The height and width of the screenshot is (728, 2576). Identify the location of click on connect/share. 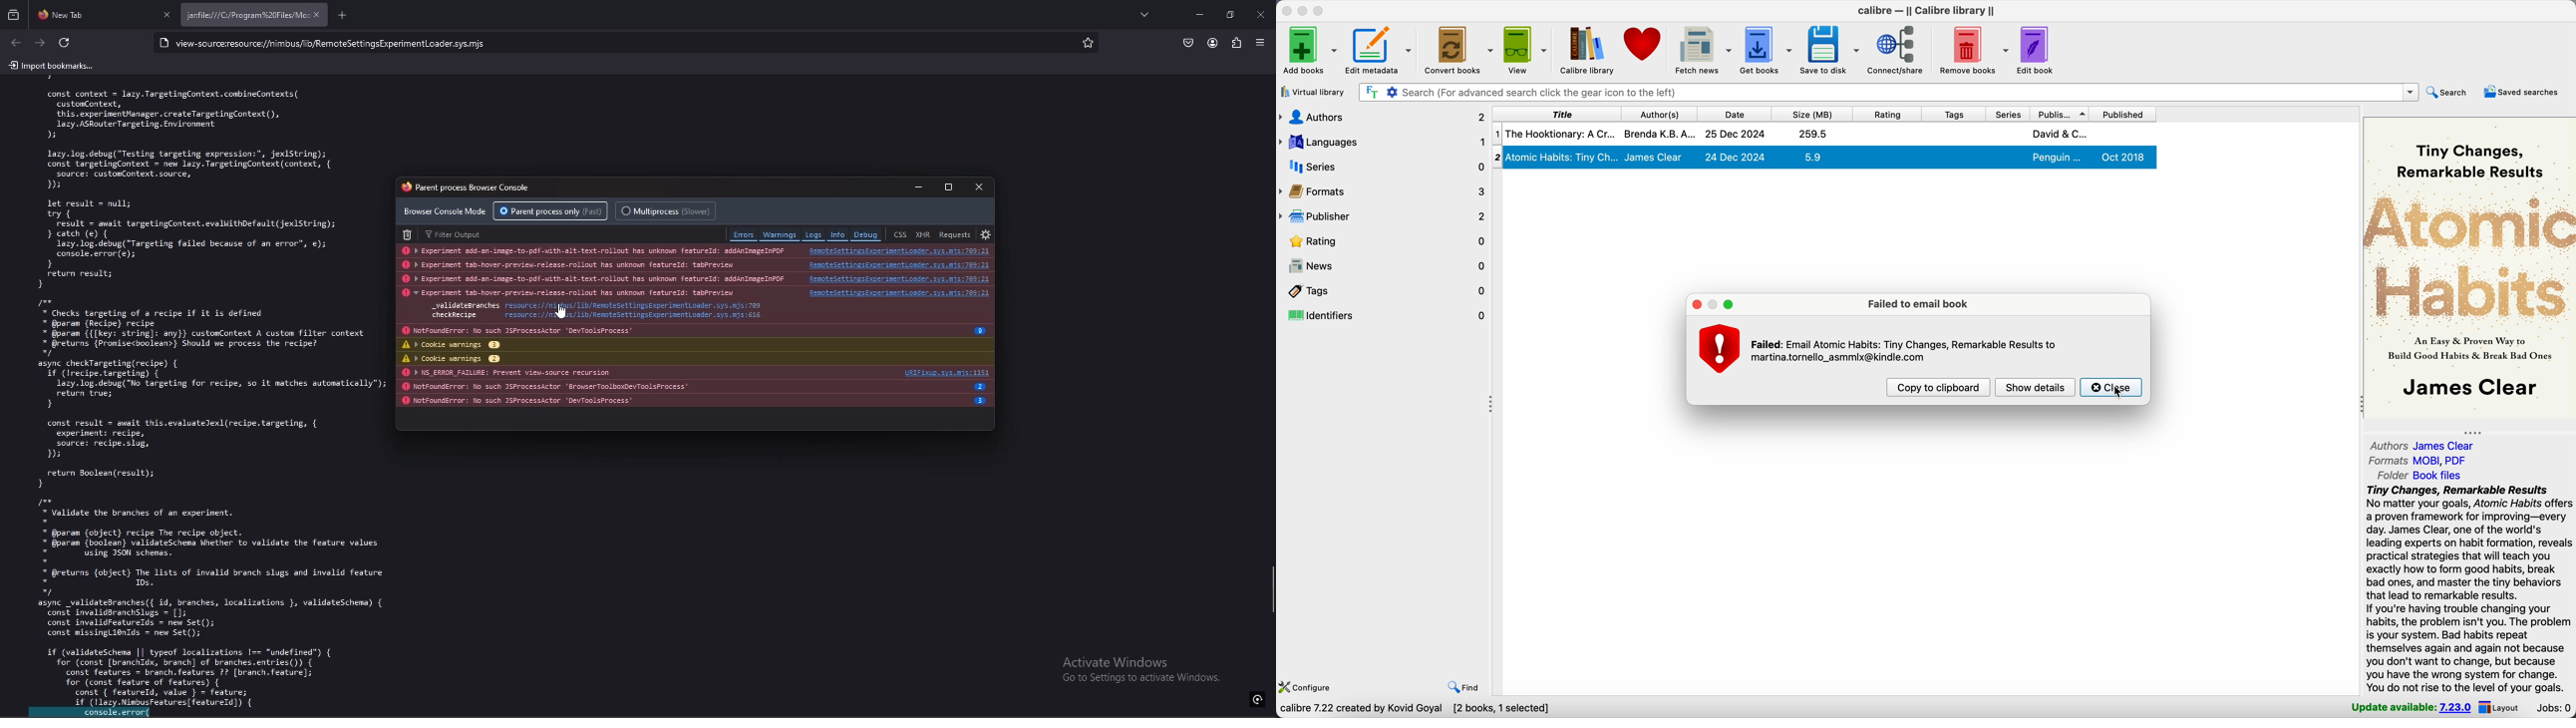
(1897, 51).